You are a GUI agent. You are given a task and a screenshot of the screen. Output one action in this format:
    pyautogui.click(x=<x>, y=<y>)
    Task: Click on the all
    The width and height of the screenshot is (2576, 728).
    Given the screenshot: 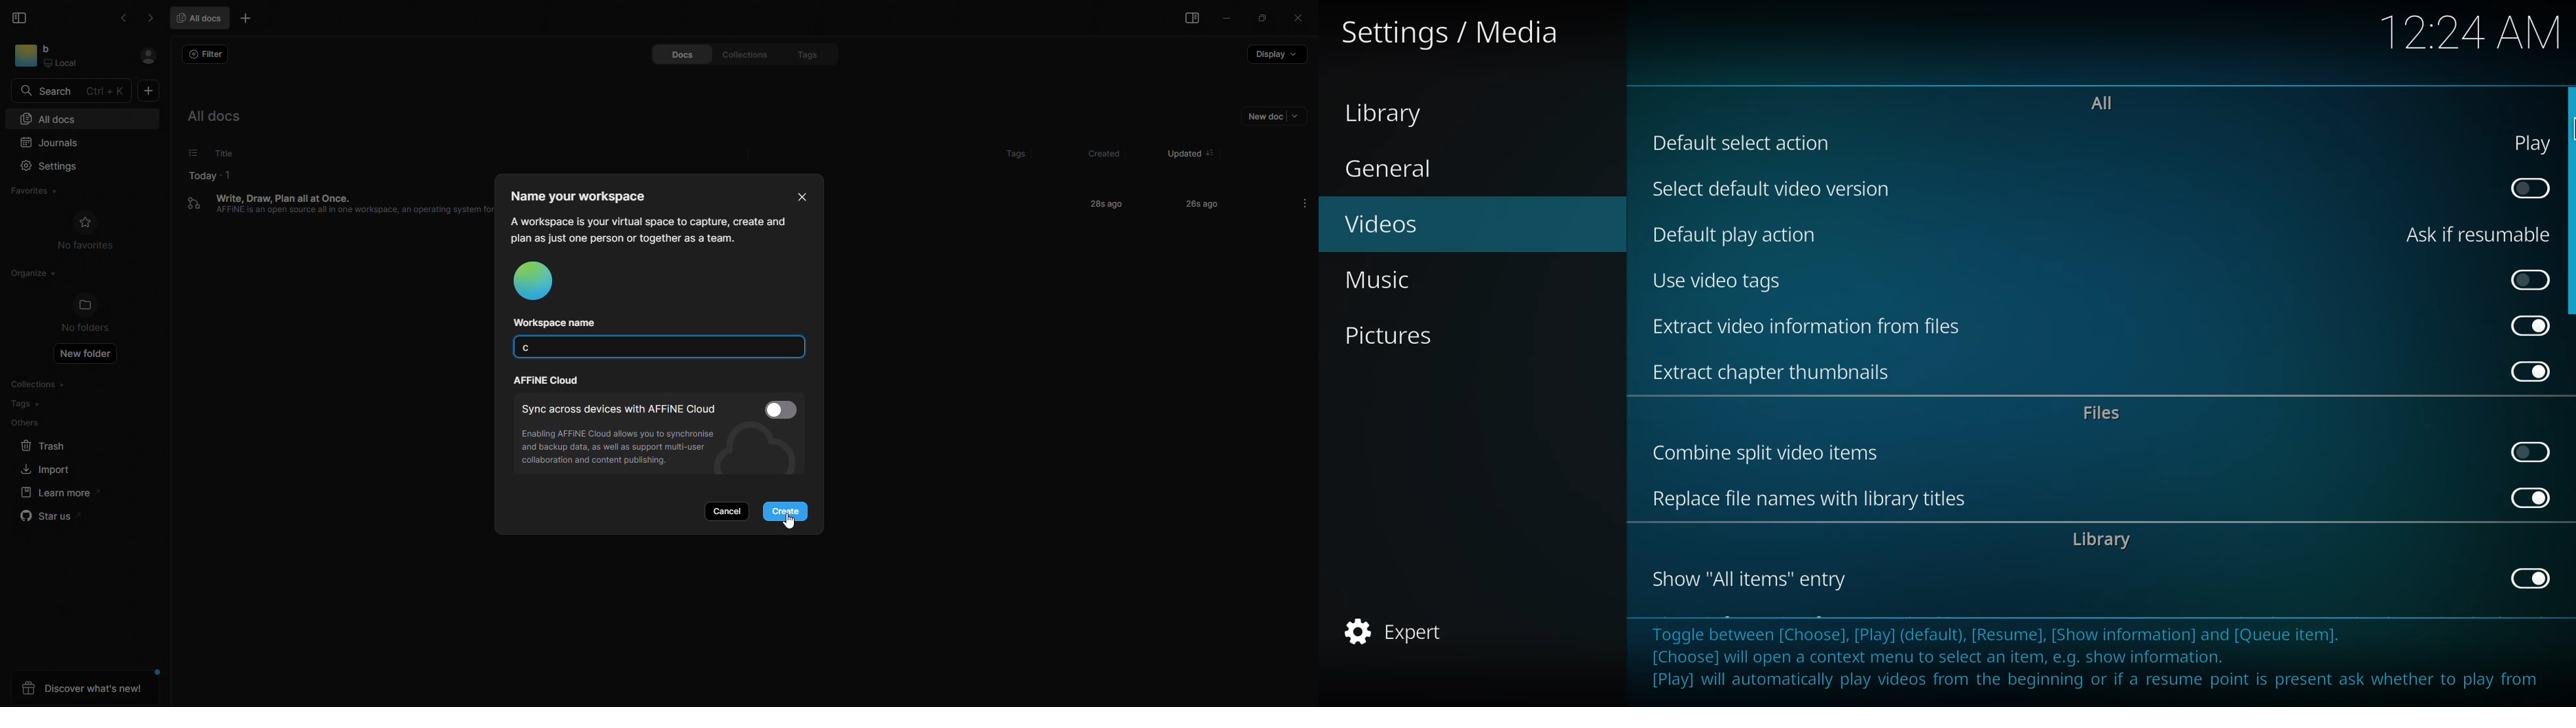 What is the action you would take?
    pyautogui.click(x=2103, y=101)
    